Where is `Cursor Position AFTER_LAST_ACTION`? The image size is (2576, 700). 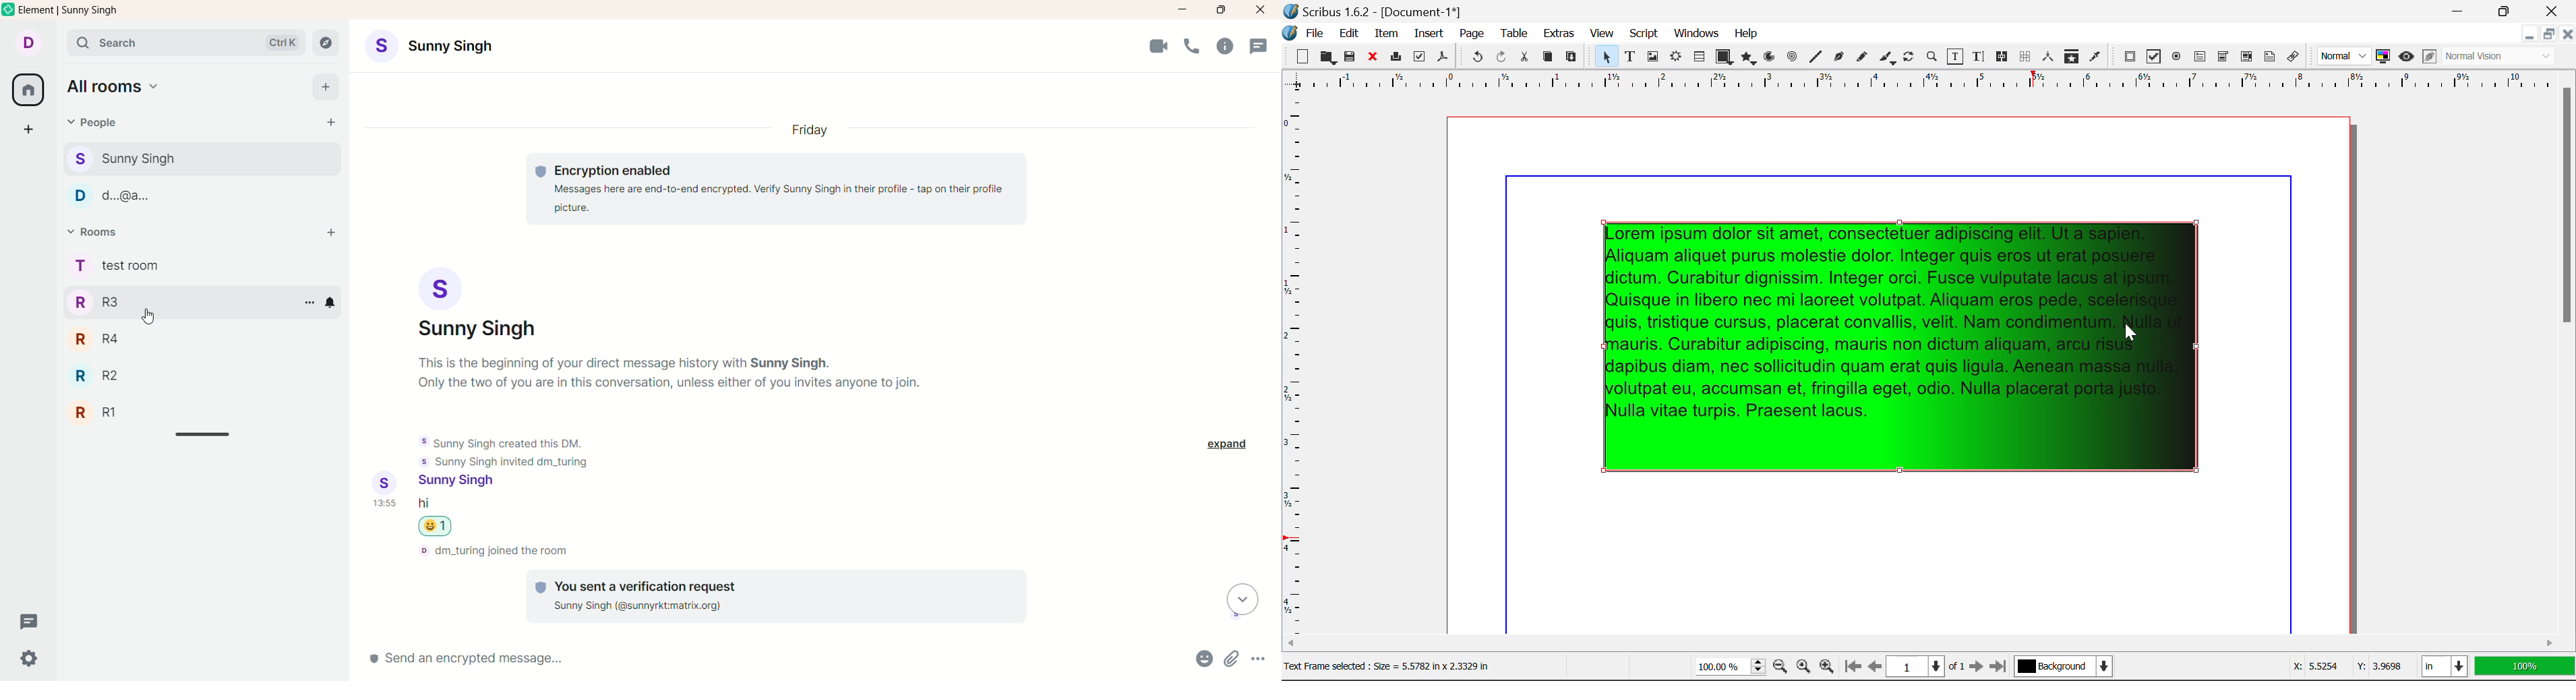
Cursor Position AFTER_LAST_ACTION is located at coordinates (2132, 334).